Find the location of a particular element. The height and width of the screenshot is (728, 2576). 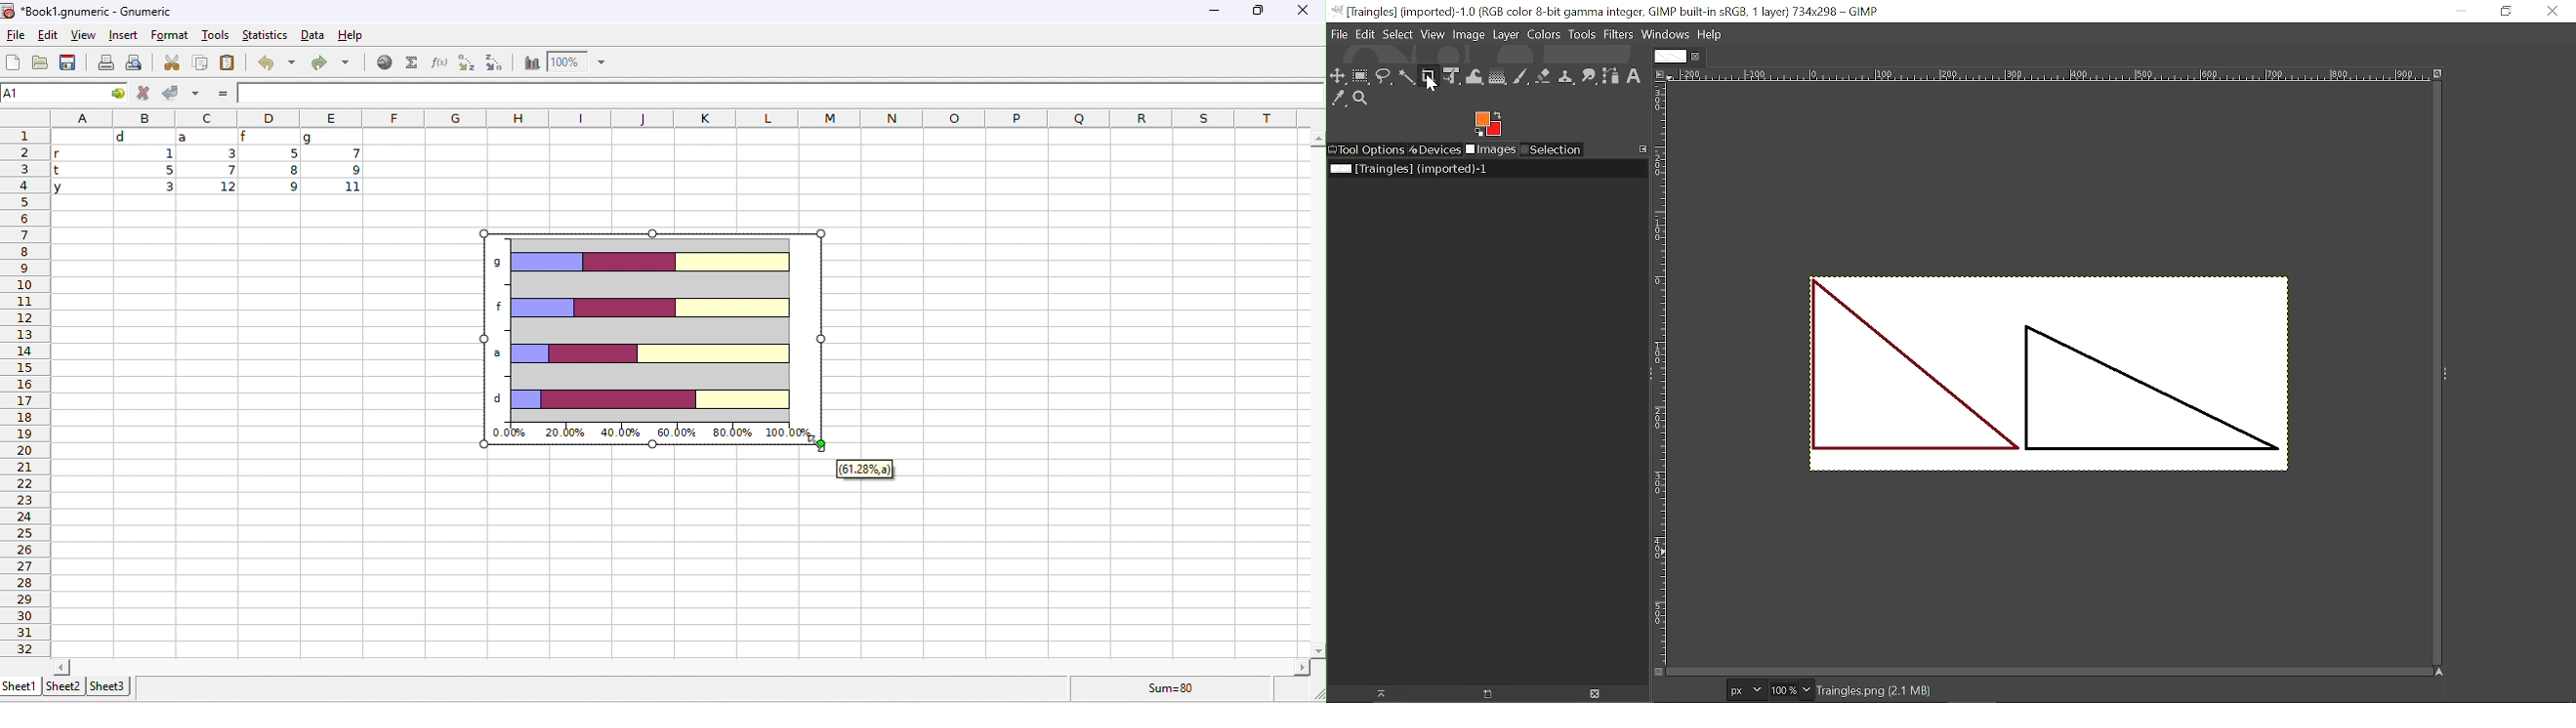

cell options is located at coordinates (114, 93).